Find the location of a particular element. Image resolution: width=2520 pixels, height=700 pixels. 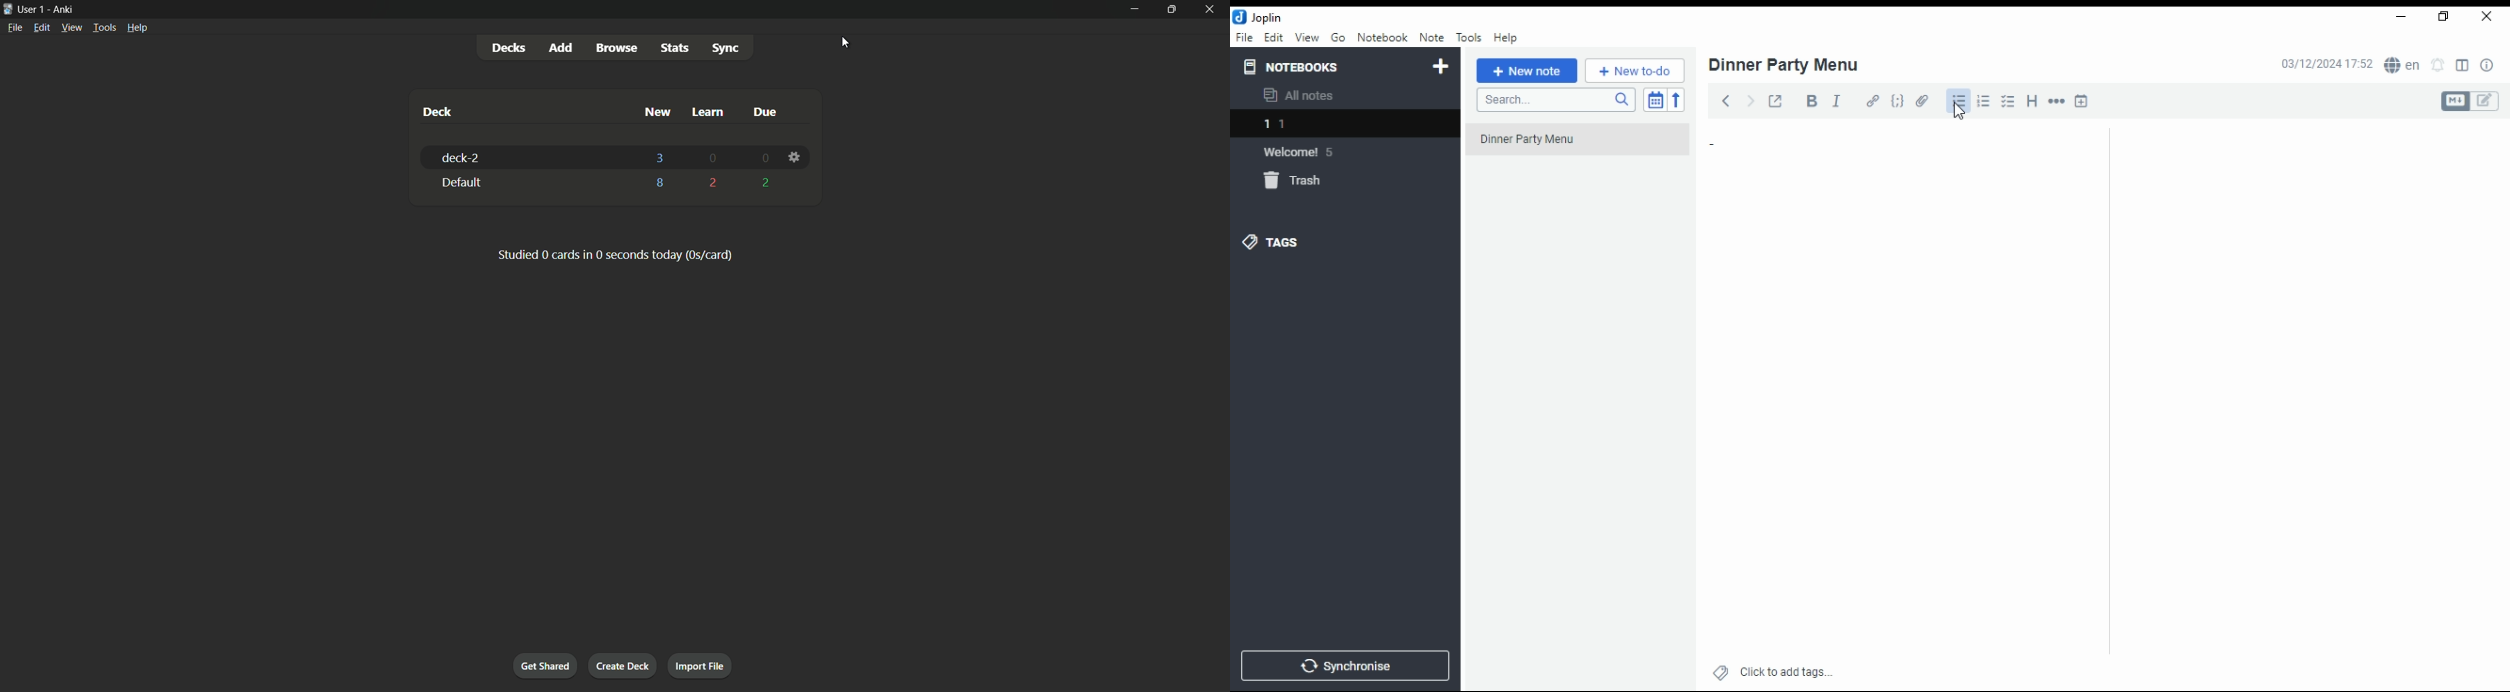

forward is located at coordinates (1749, 98).